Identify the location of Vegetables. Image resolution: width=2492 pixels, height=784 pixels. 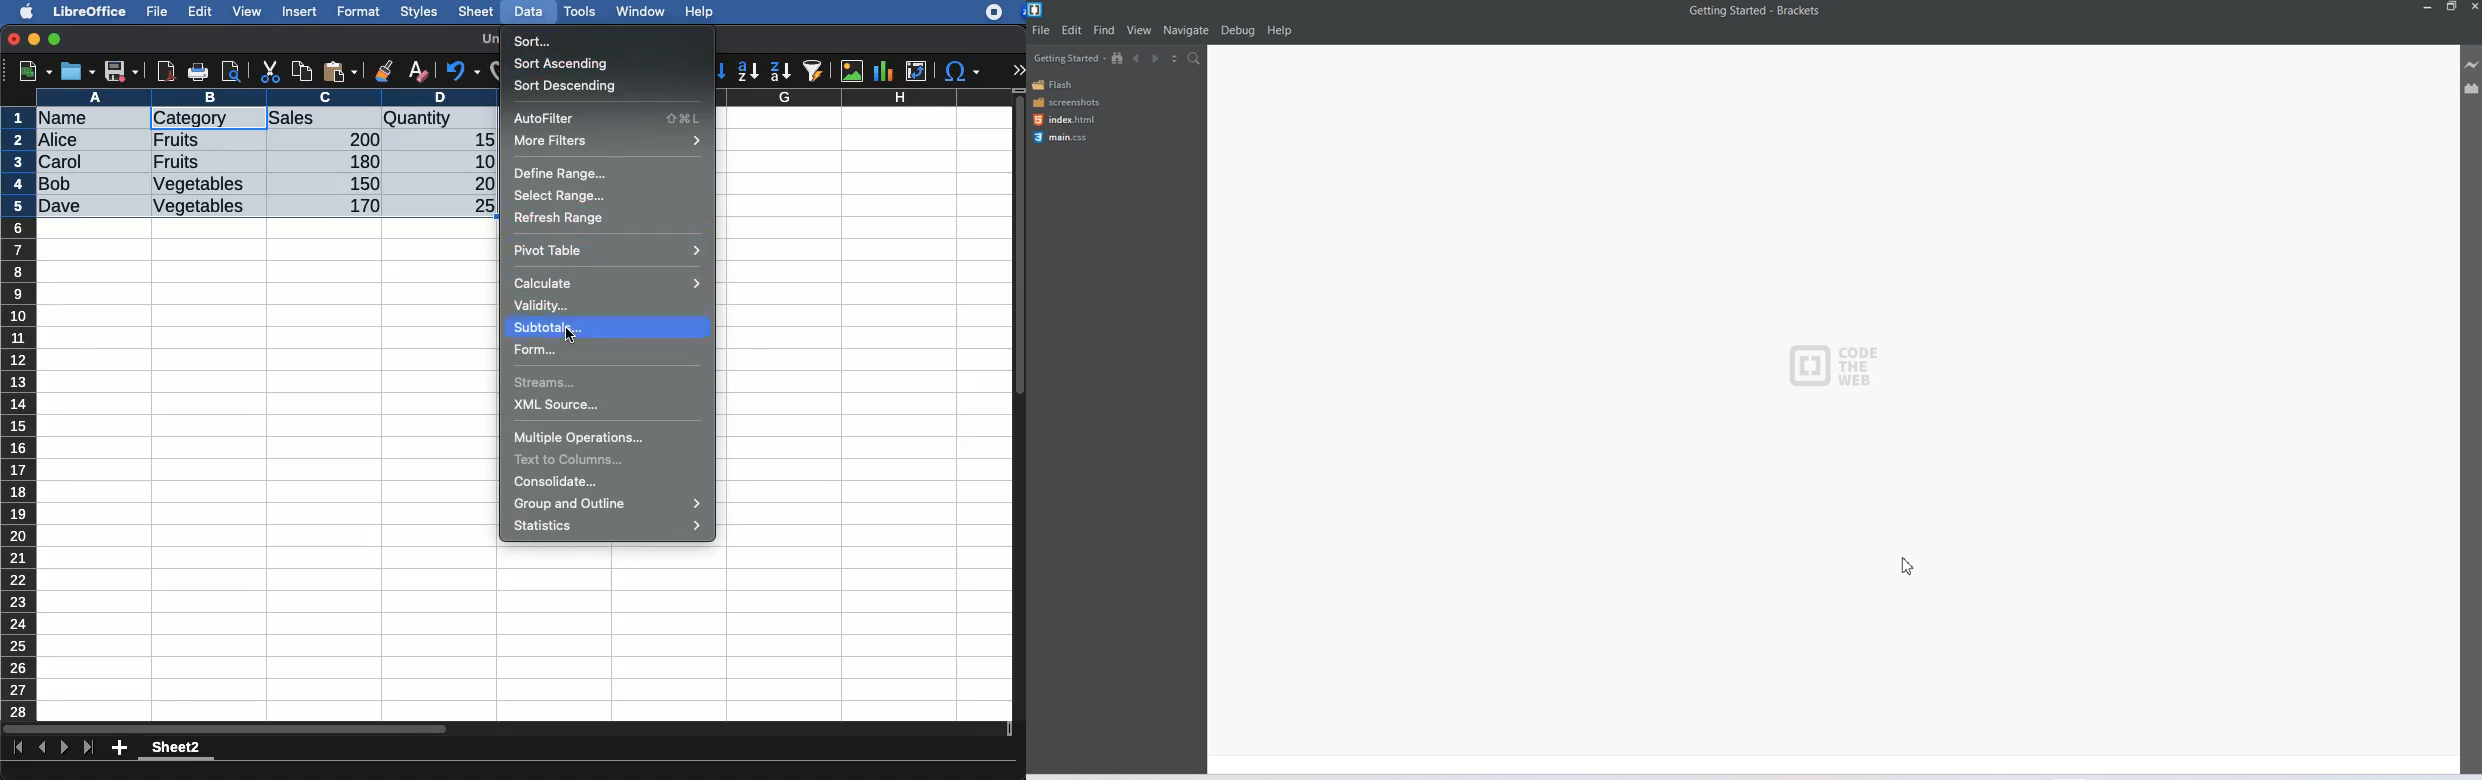
(198, 207).